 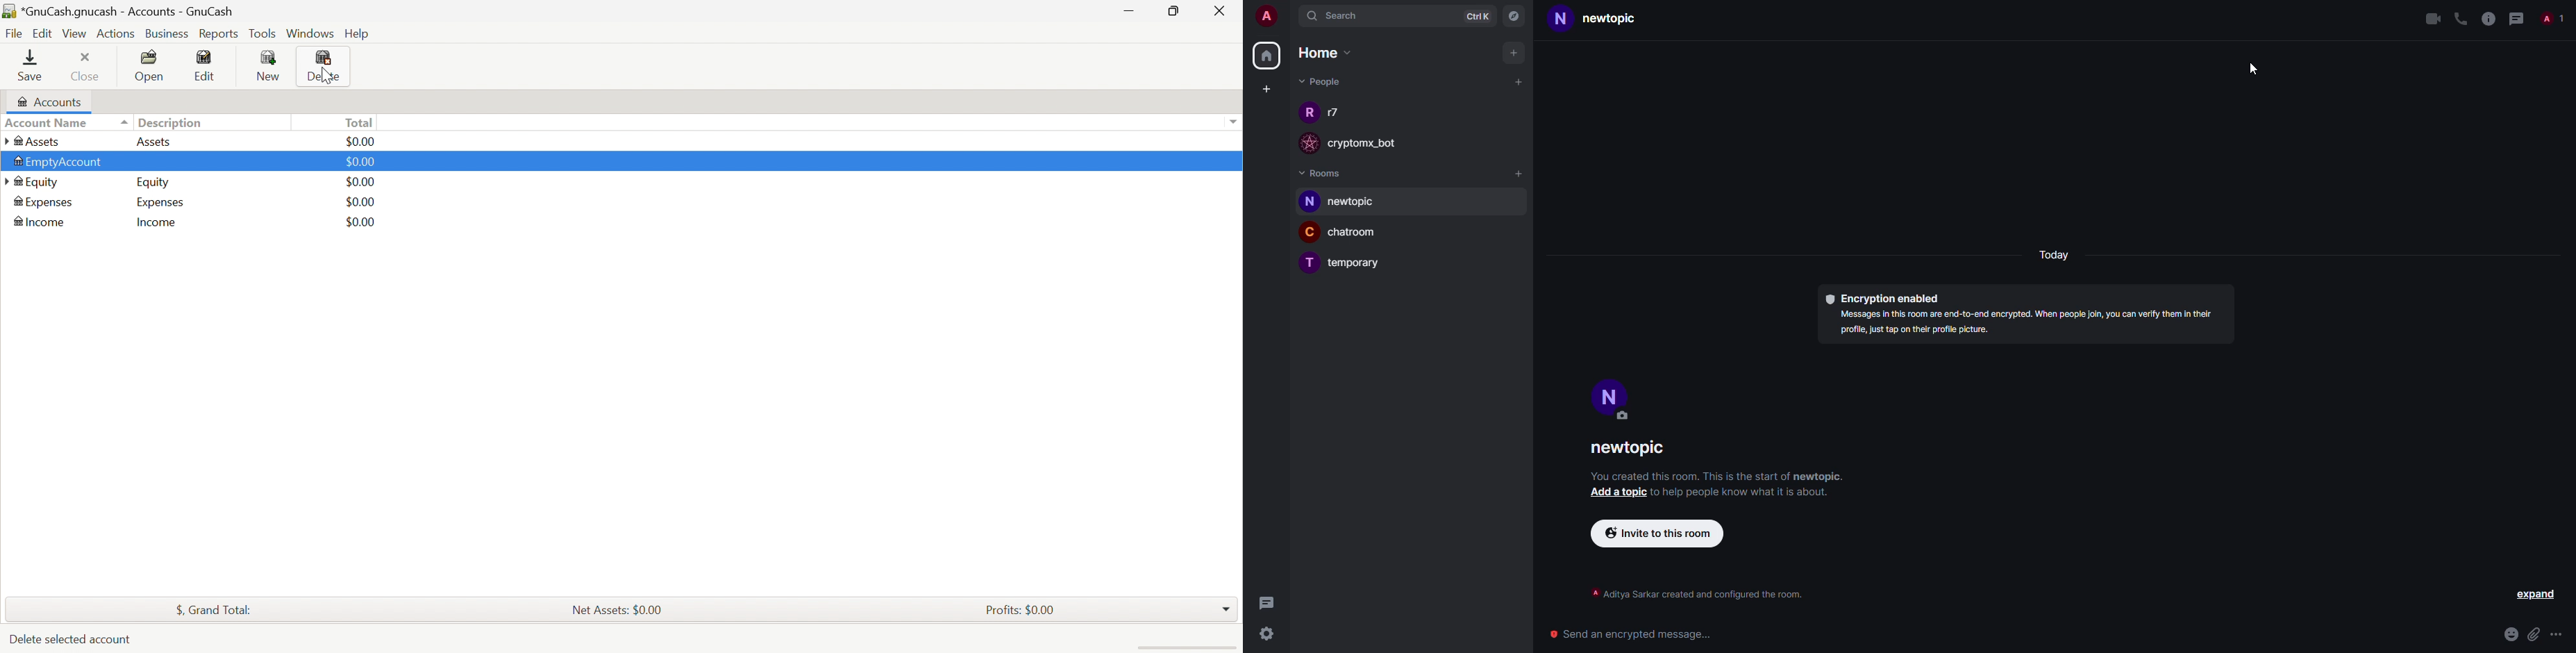 I want to click on day, so click(x=2057, y=256).